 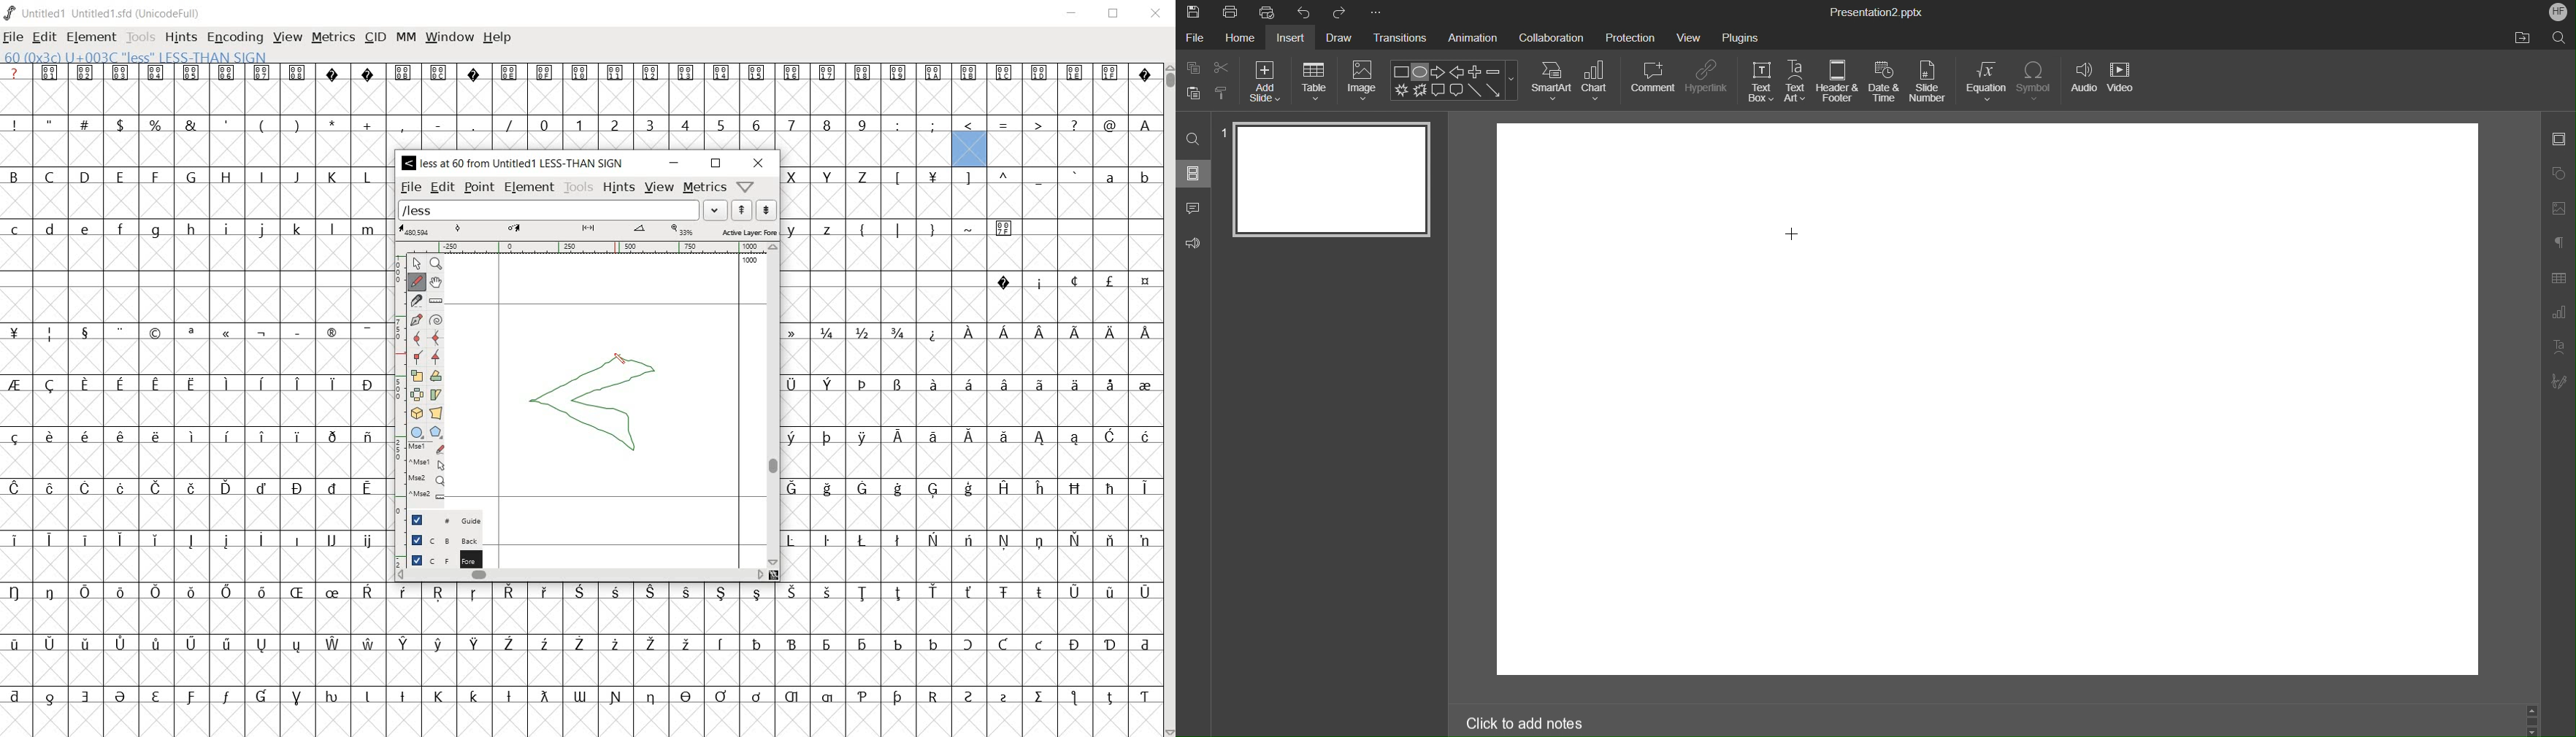 What do you see at coordinates (1931, 82) in the screenshot?
I see `Slide Number` at bounding box center [1931, 82].